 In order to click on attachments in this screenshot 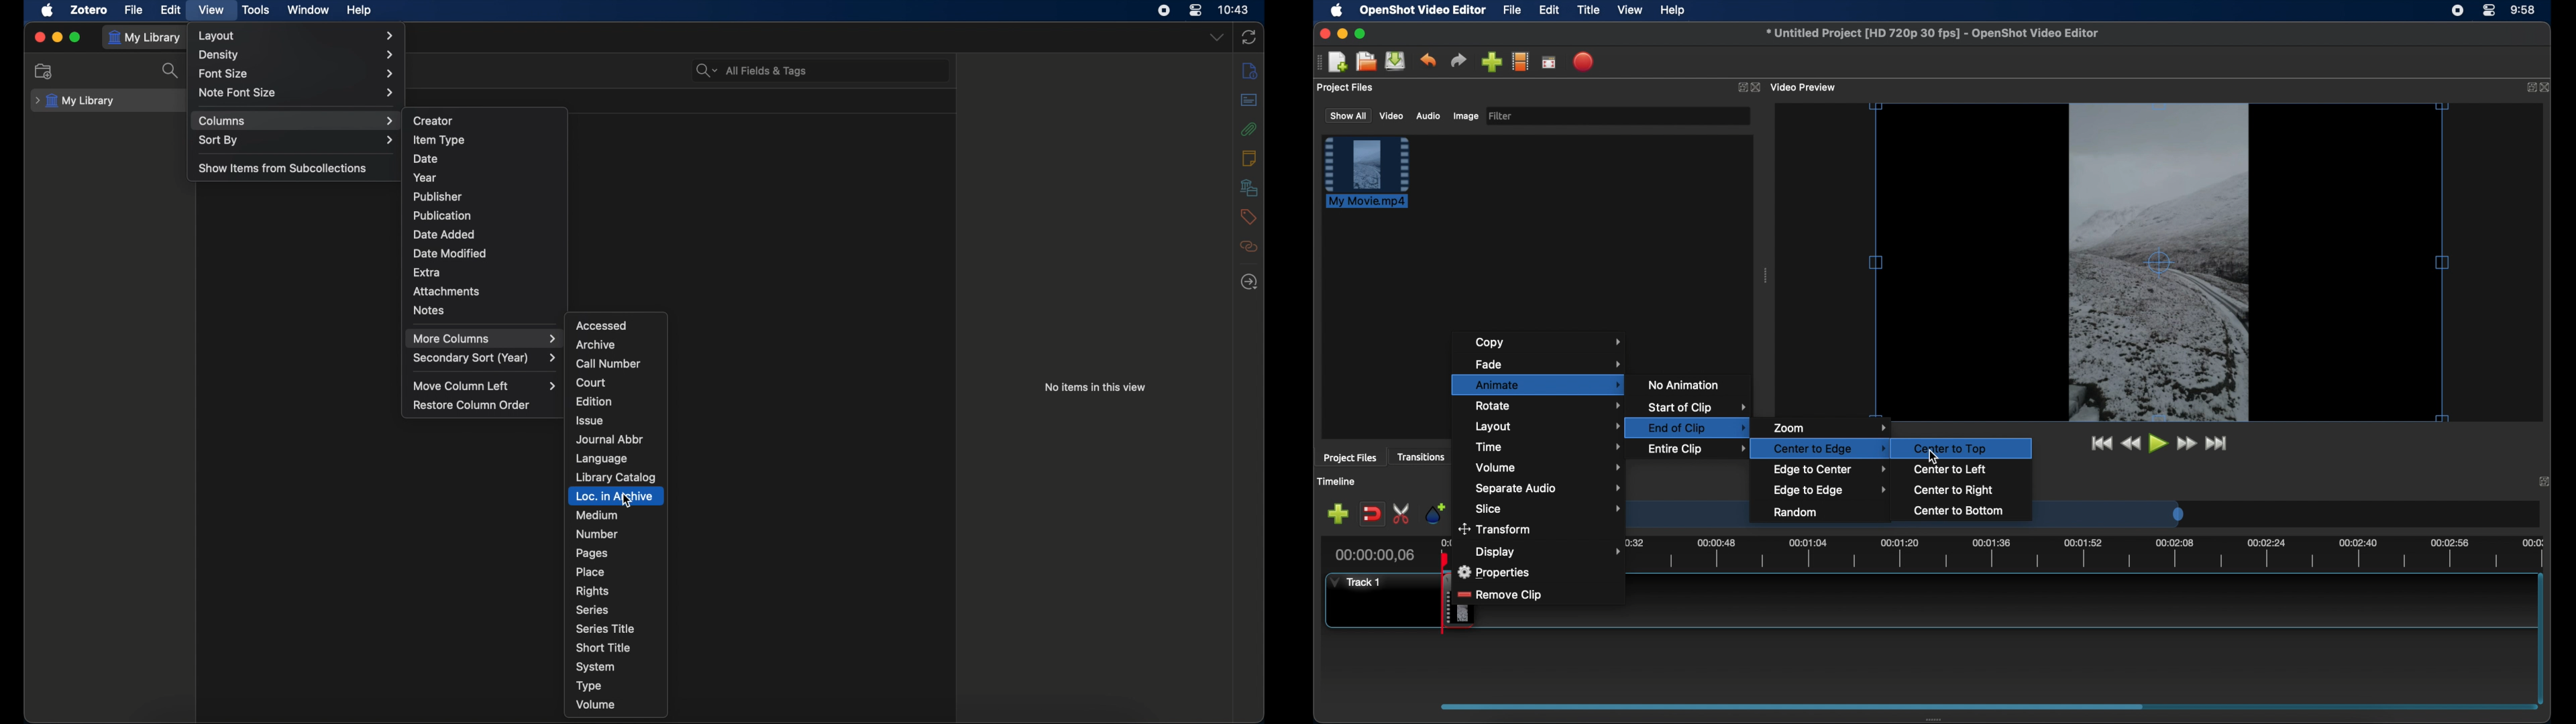, I will do `click(1248, 129)`.